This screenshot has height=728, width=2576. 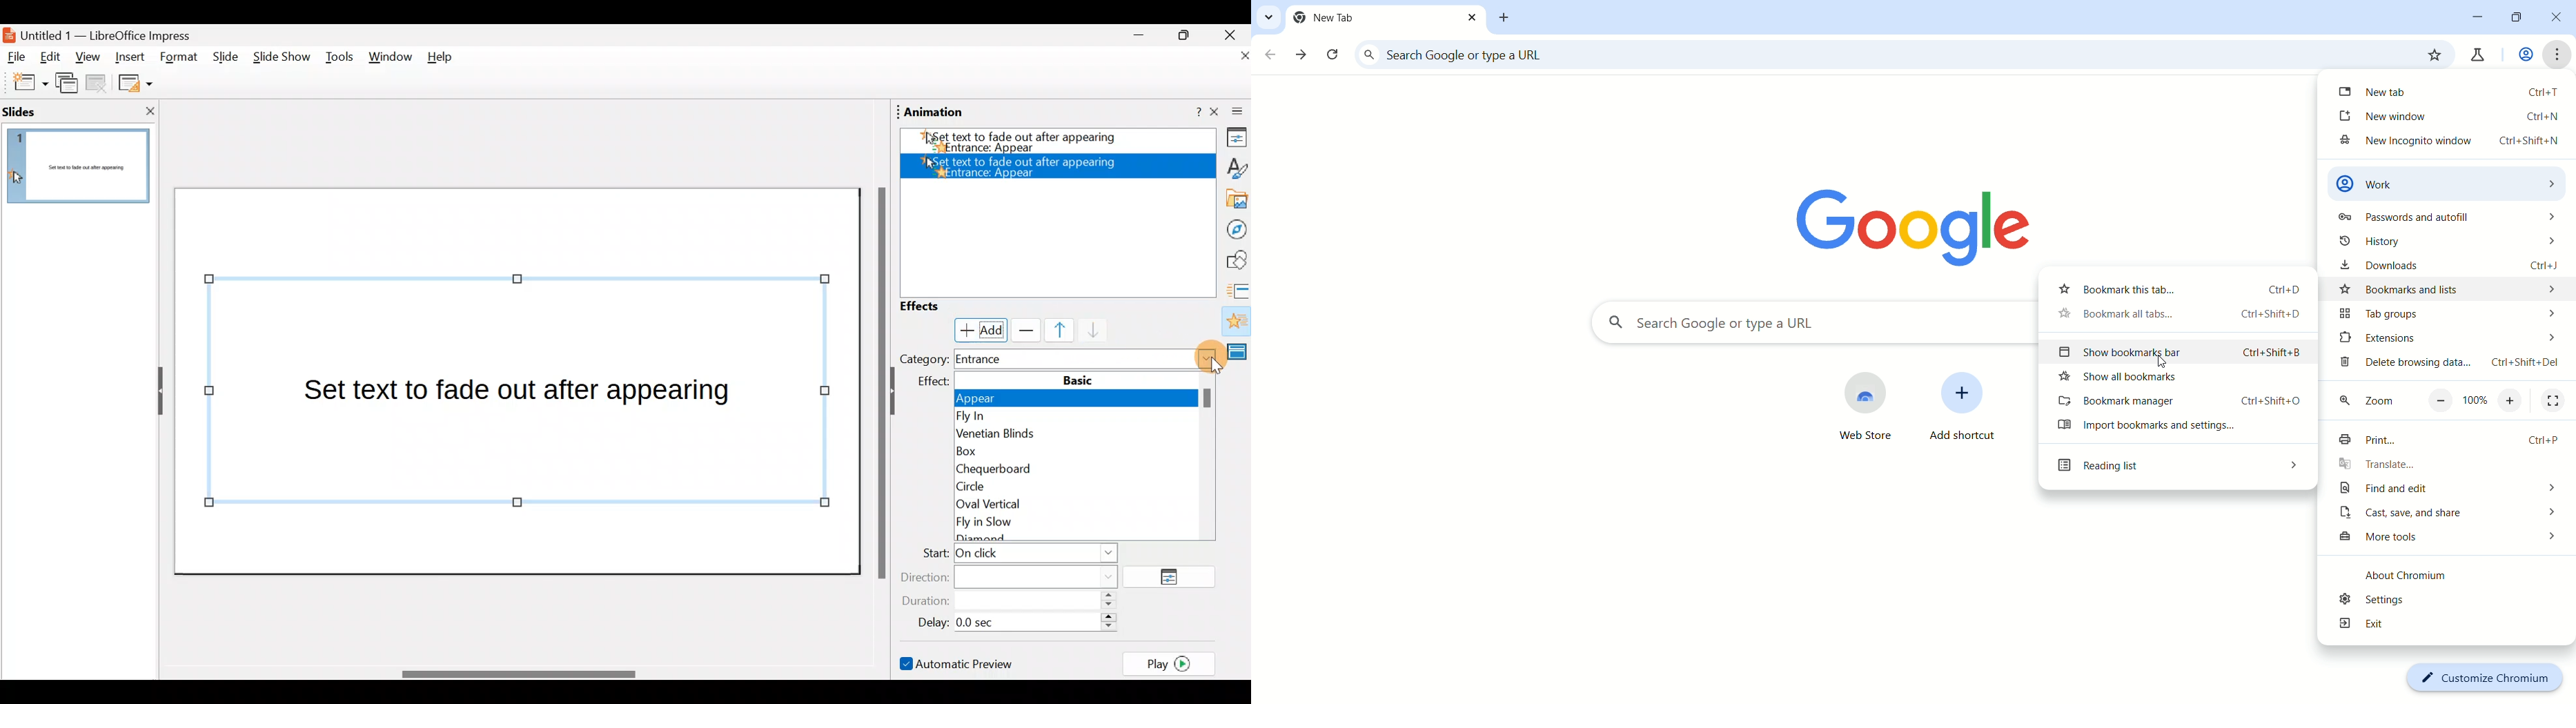 I want to click on Close document, so click(x=1232, y=57).